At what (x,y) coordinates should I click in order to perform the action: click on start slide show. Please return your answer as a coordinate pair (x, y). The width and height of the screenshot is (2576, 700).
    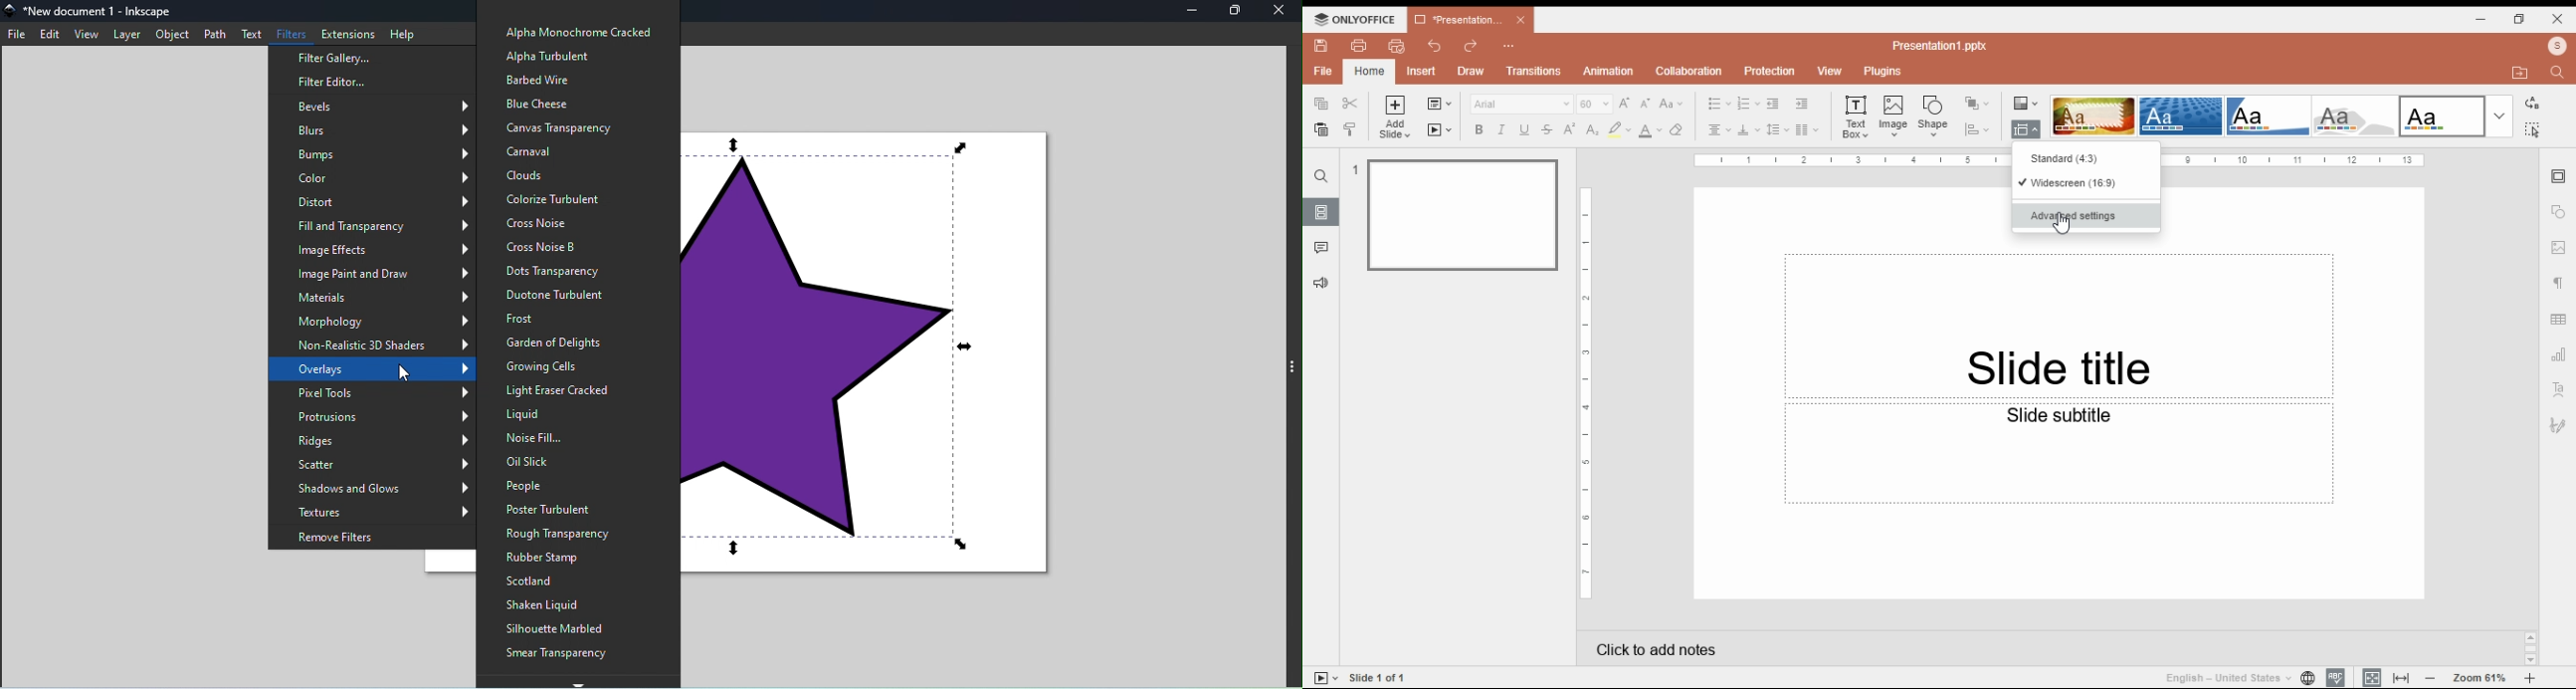
    Looking at the image, I should click on (1326, 678).